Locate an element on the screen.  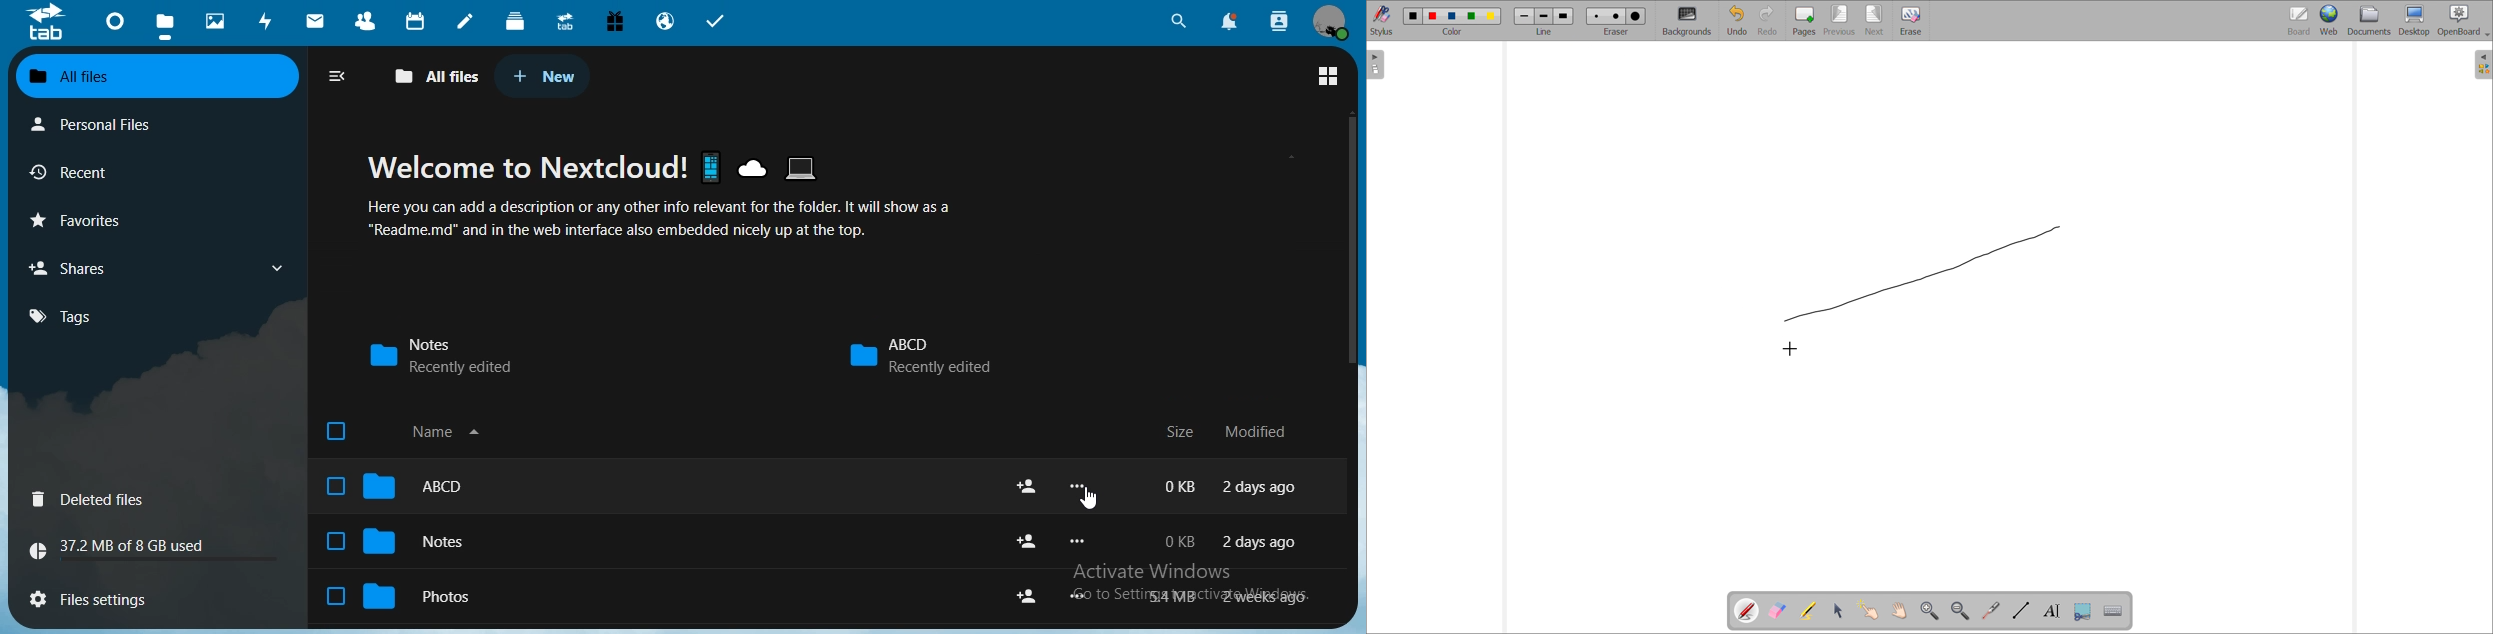
... is located at coordinates (1077, 541).